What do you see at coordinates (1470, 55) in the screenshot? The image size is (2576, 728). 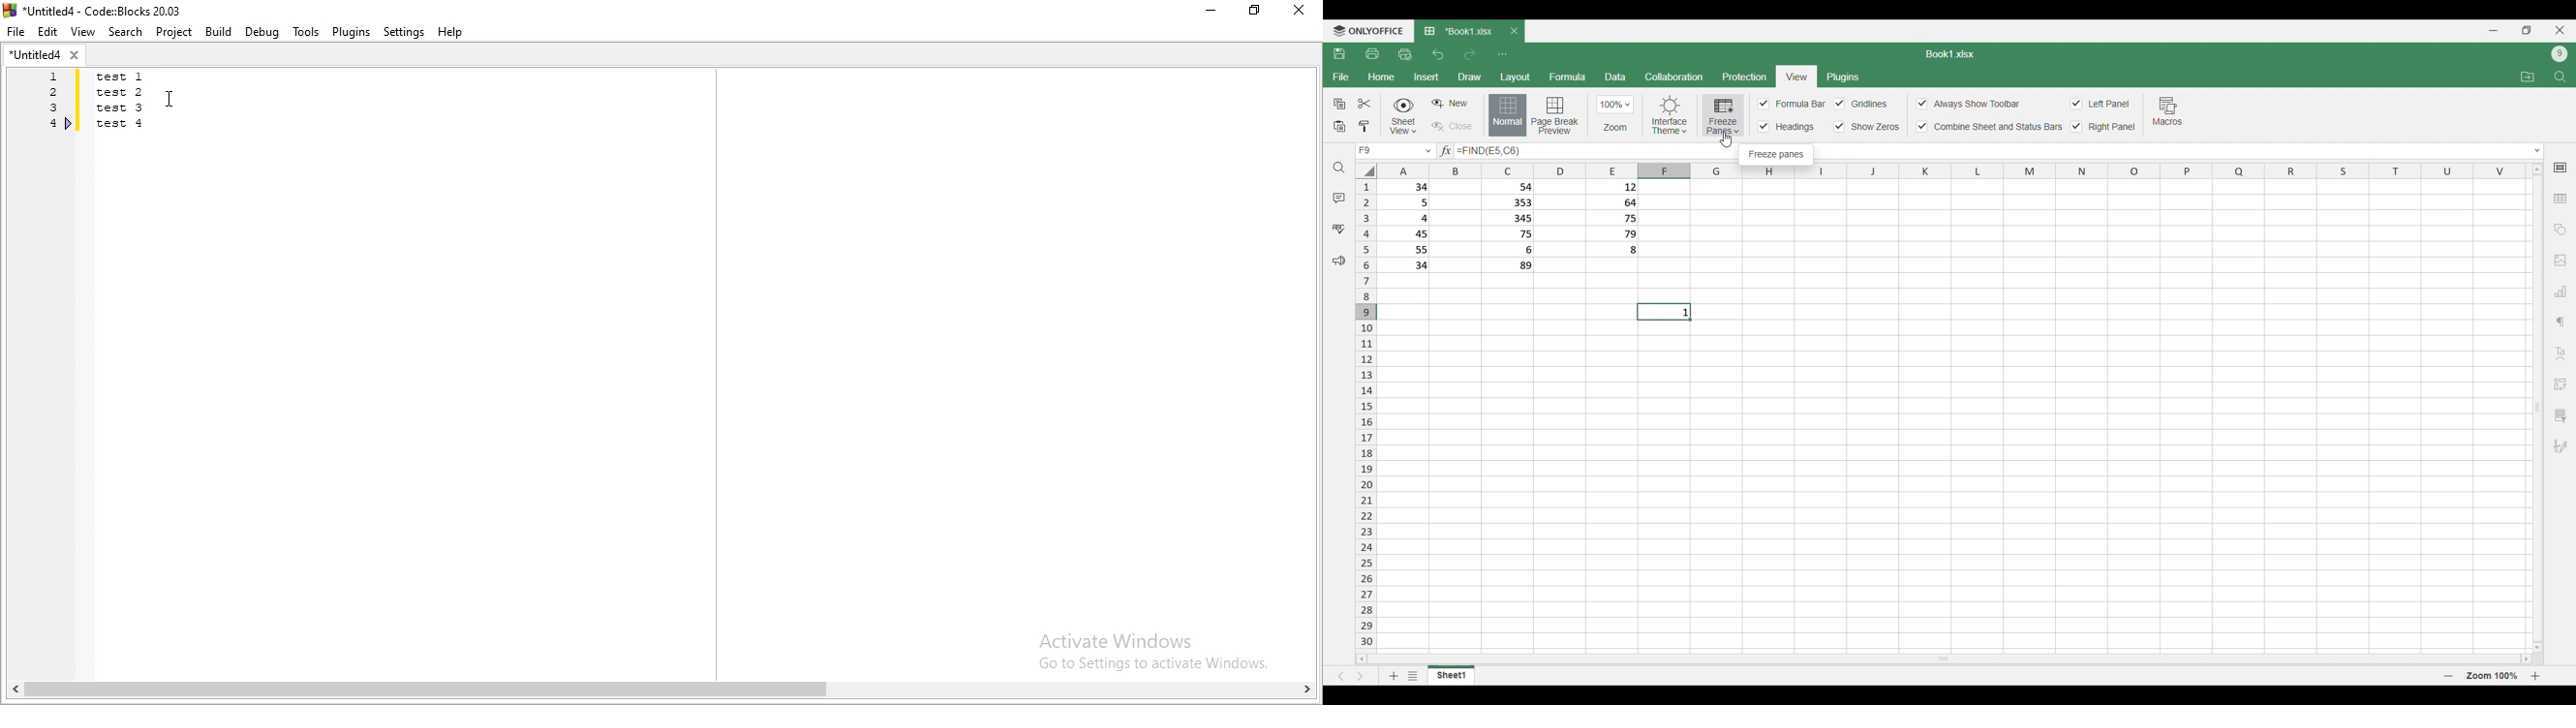 I see `Redo` at bounding box center [1470, 55].